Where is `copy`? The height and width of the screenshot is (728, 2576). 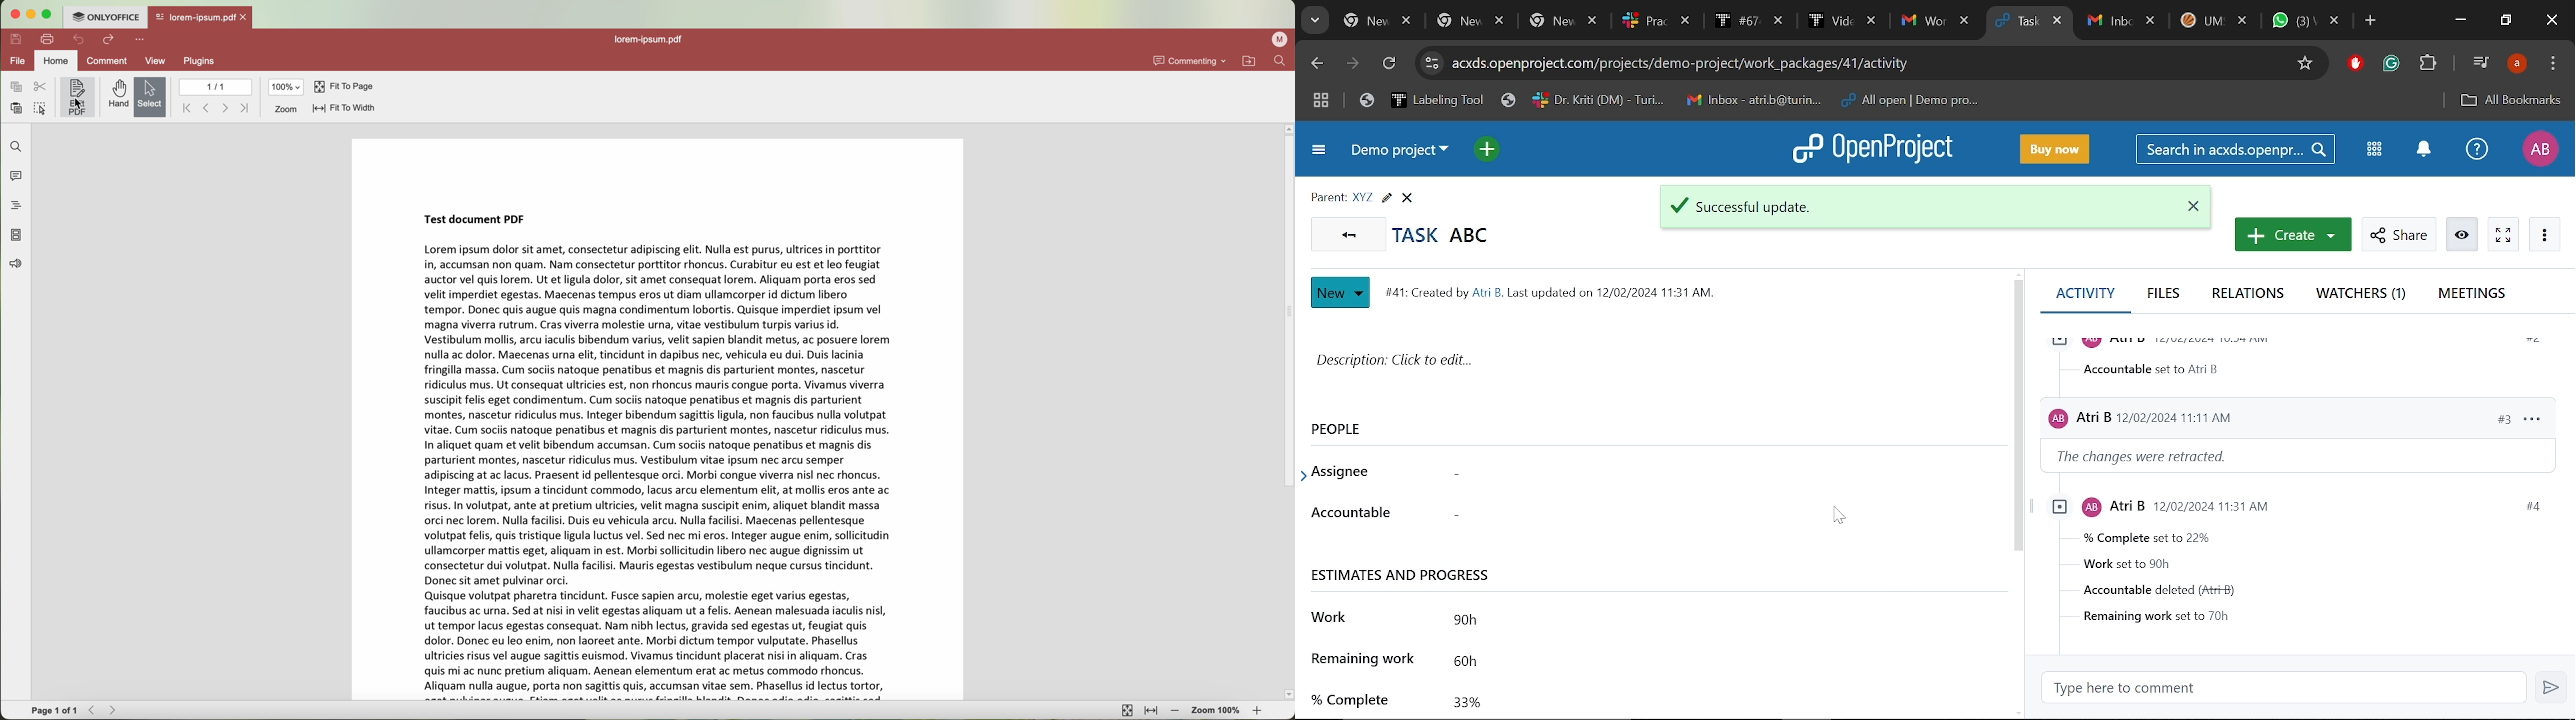 copy is located at coordinates (15, 86).